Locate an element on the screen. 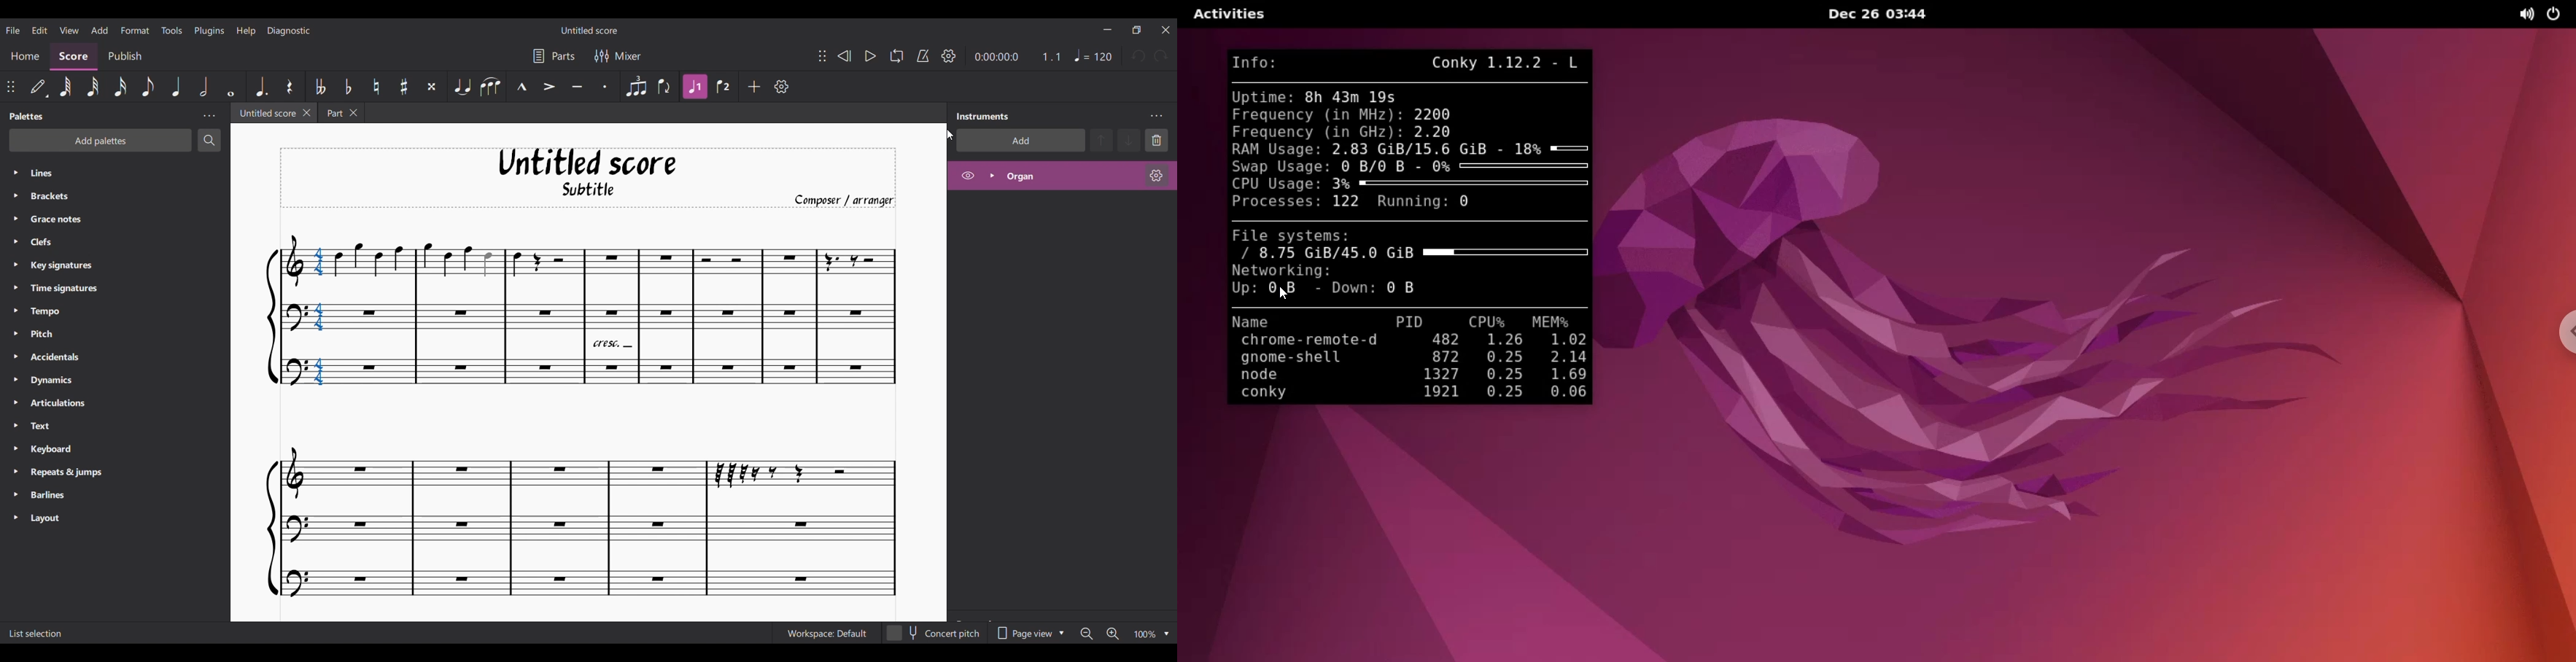 The height and width of the screenshot is (672, 2576). Current score is located at coordinates (582, 416).